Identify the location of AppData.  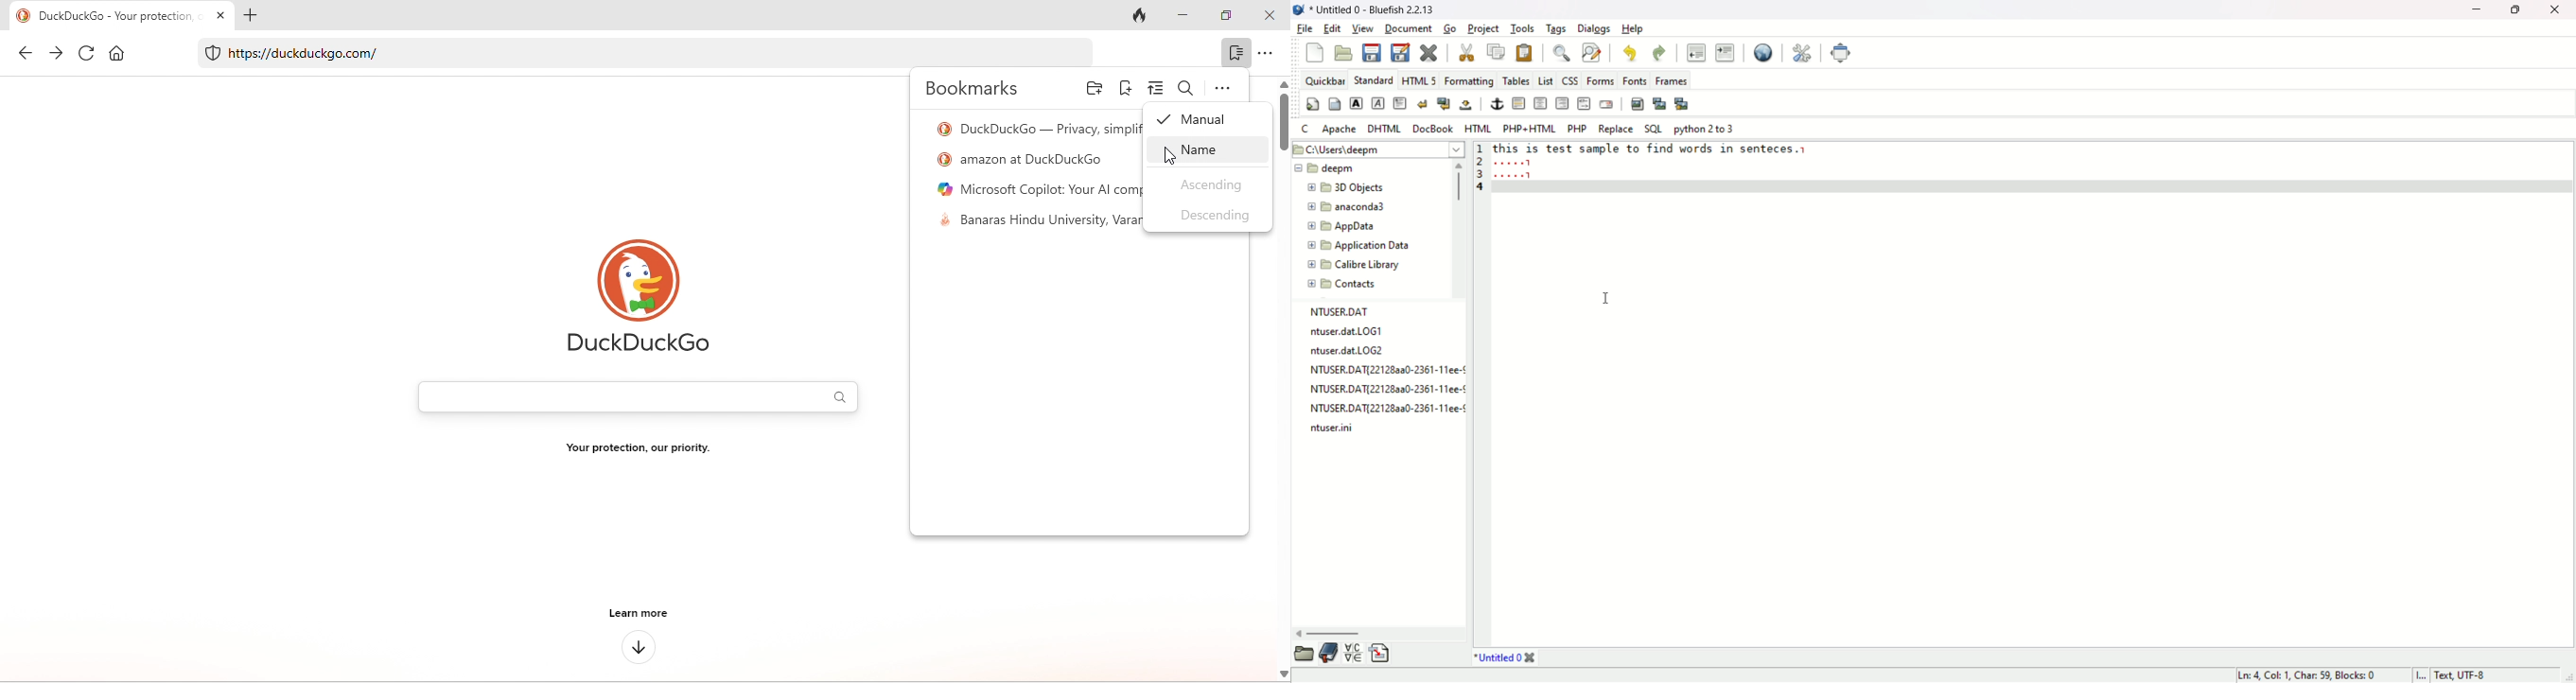
(1369, 226).